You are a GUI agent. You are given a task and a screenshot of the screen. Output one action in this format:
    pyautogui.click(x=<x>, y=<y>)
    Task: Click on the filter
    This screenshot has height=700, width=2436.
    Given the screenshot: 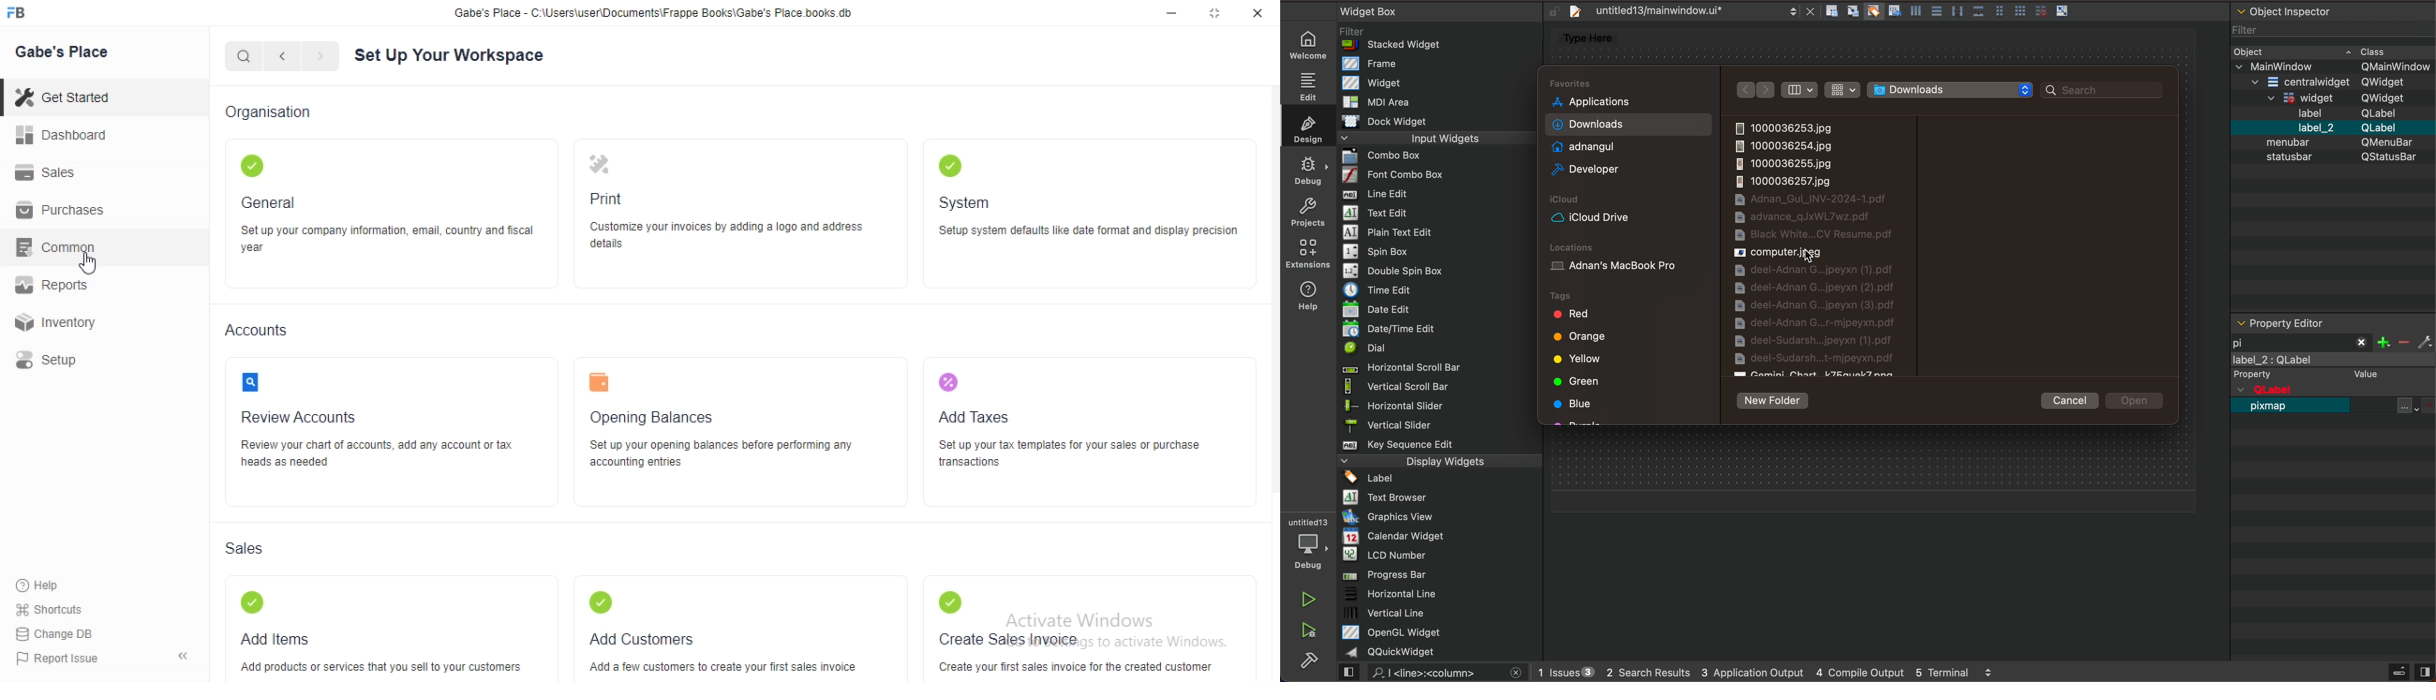 What is the action you would take?
    pyautogui.click(x=2407, y=340)
    